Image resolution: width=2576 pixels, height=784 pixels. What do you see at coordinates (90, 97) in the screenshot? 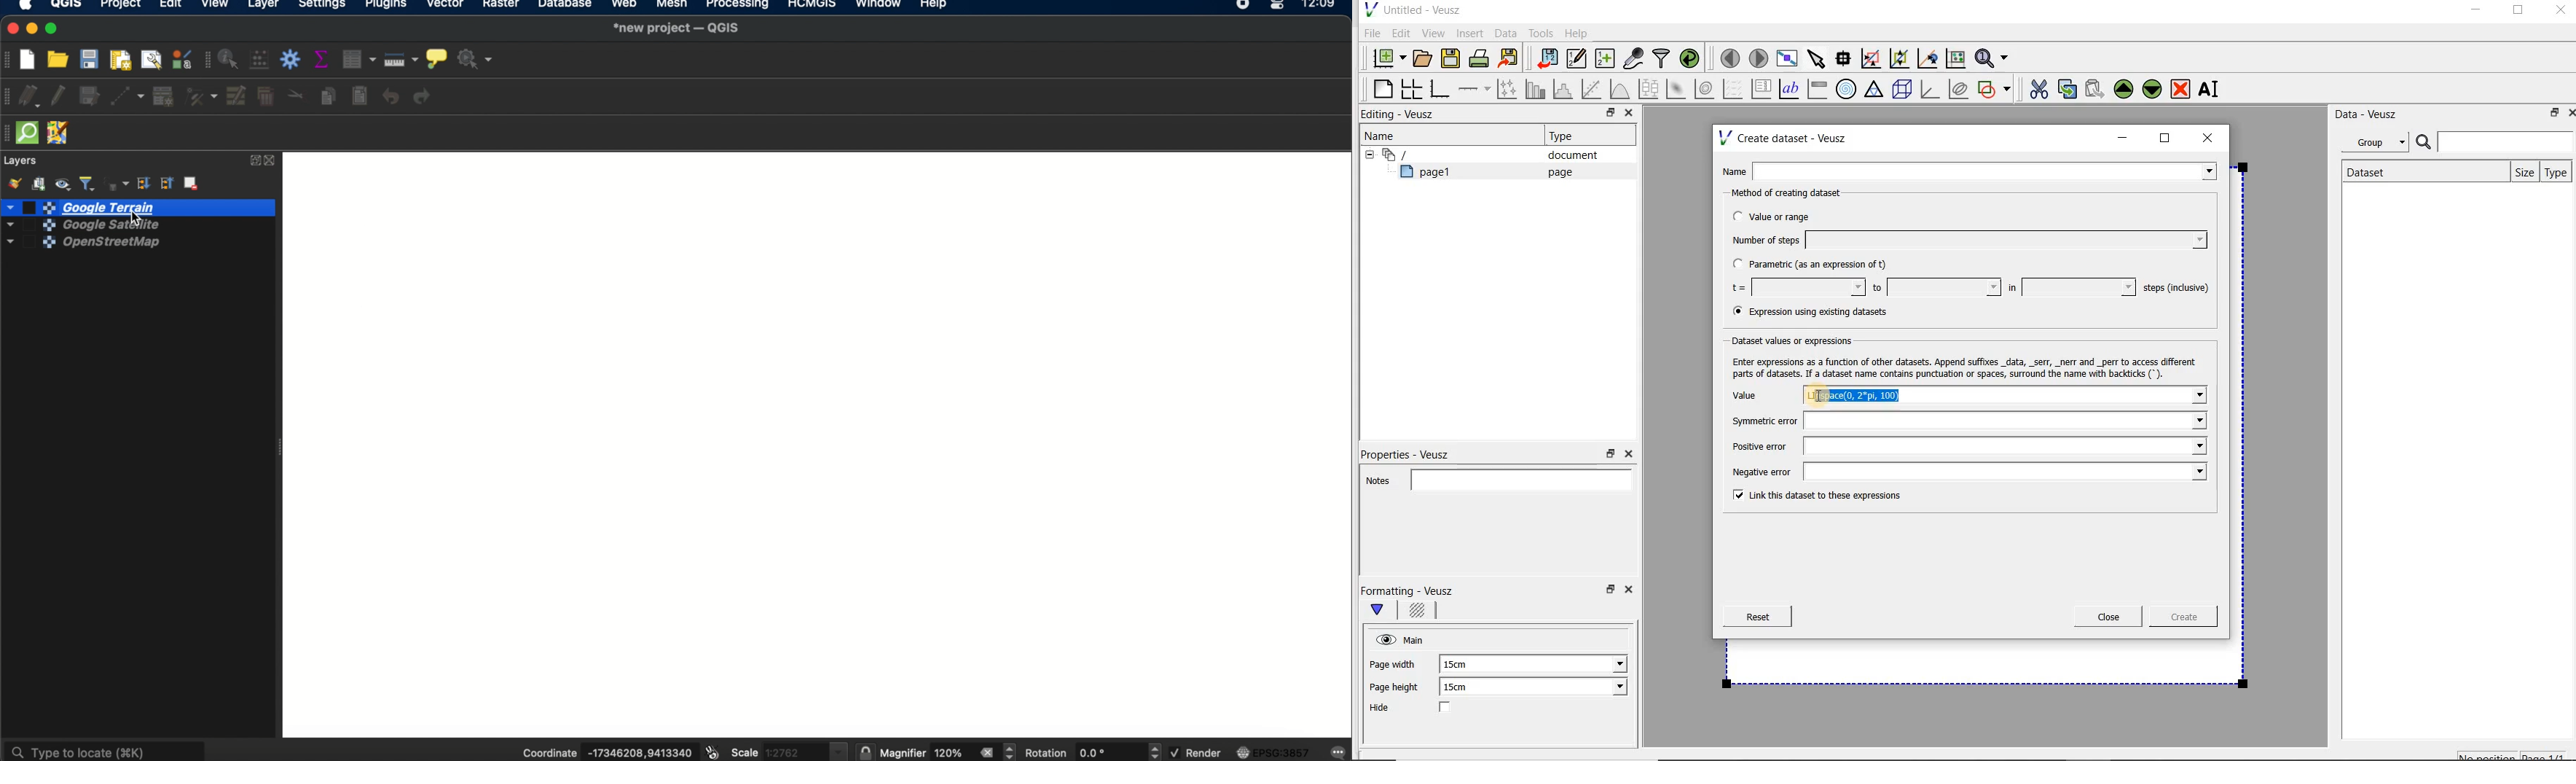
I see `save layer edits` at bounding box center [90, 97].